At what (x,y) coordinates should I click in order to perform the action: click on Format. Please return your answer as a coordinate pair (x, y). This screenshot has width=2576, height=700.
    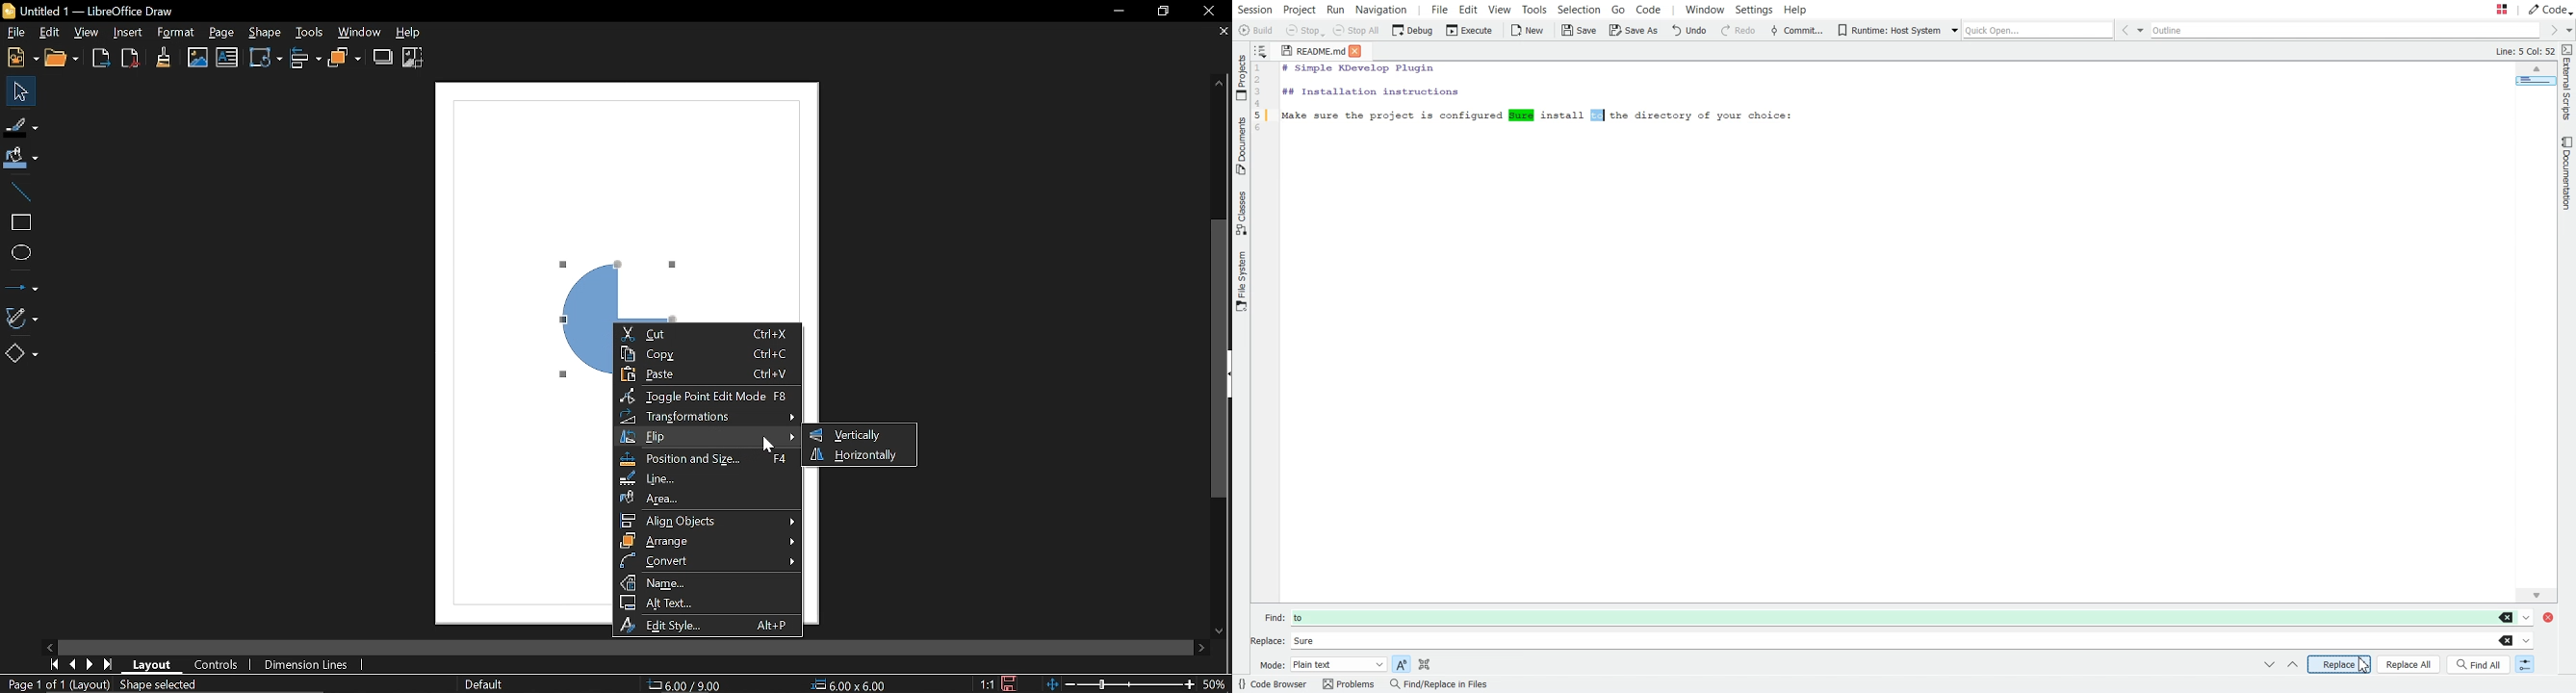
    Looking at the image, I should click on (172, 34).